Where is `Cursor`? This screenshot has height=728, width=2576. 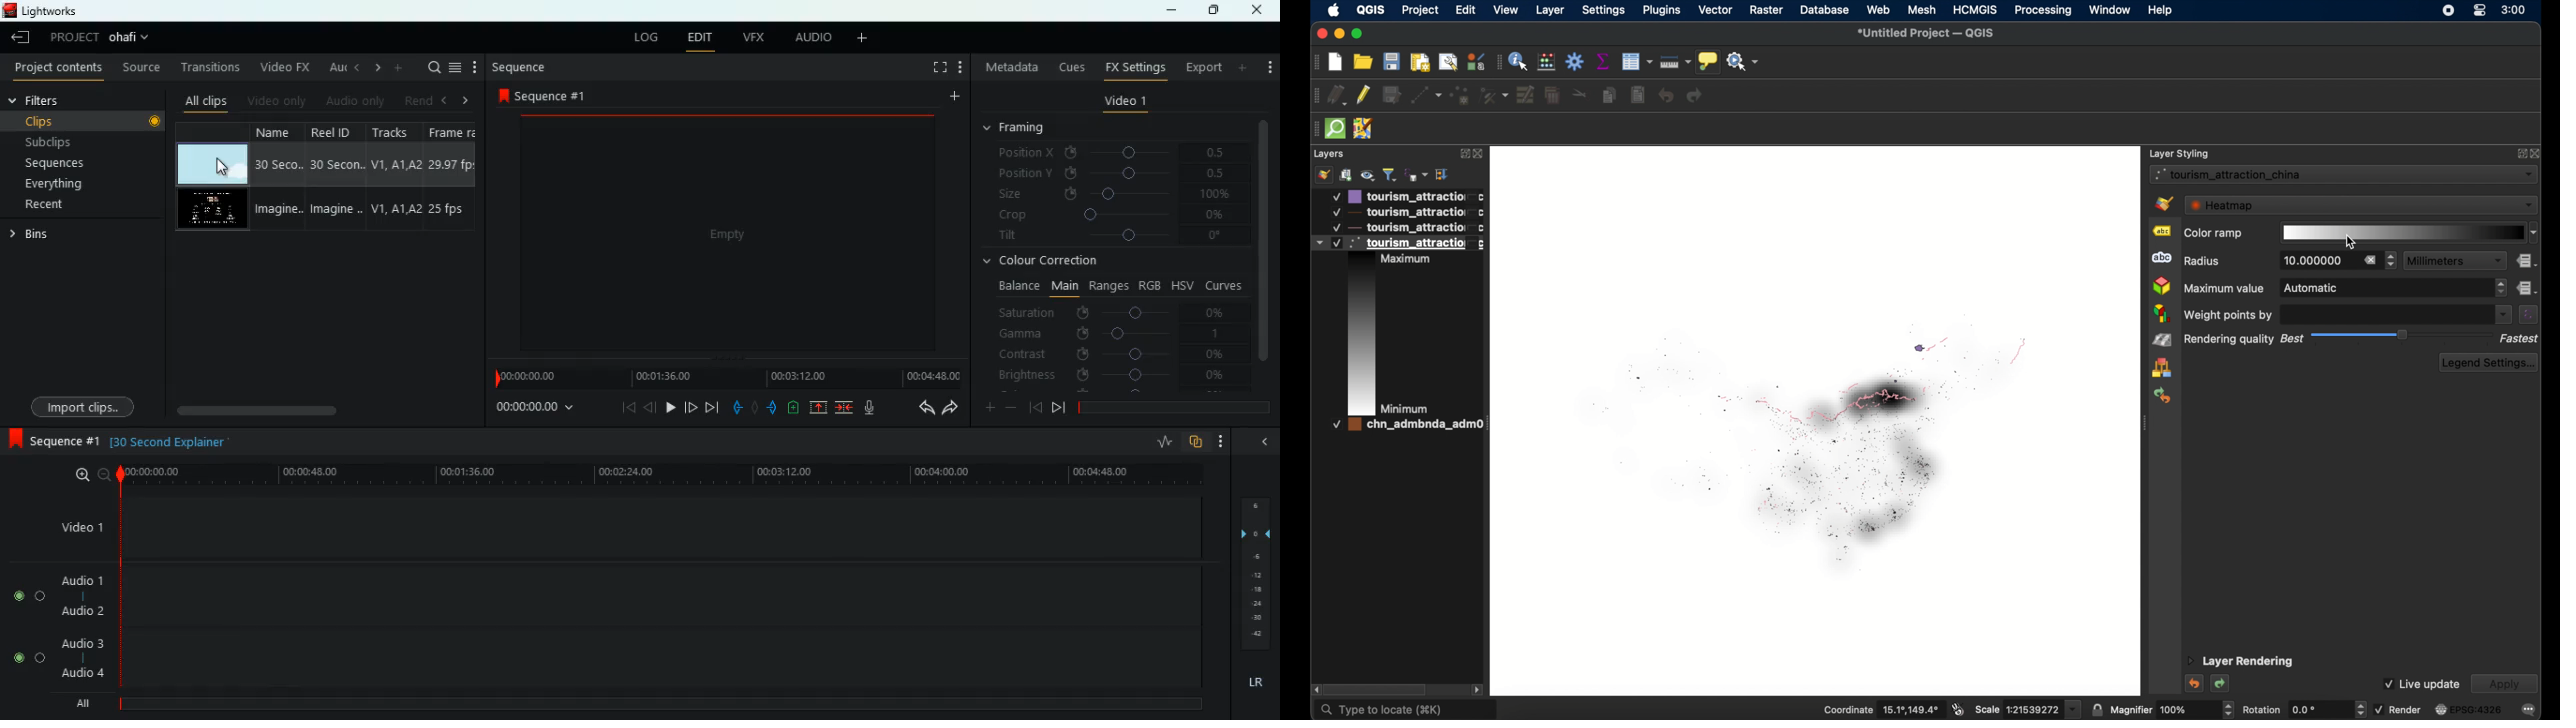 Cursor is located at coordinates (223, 168).